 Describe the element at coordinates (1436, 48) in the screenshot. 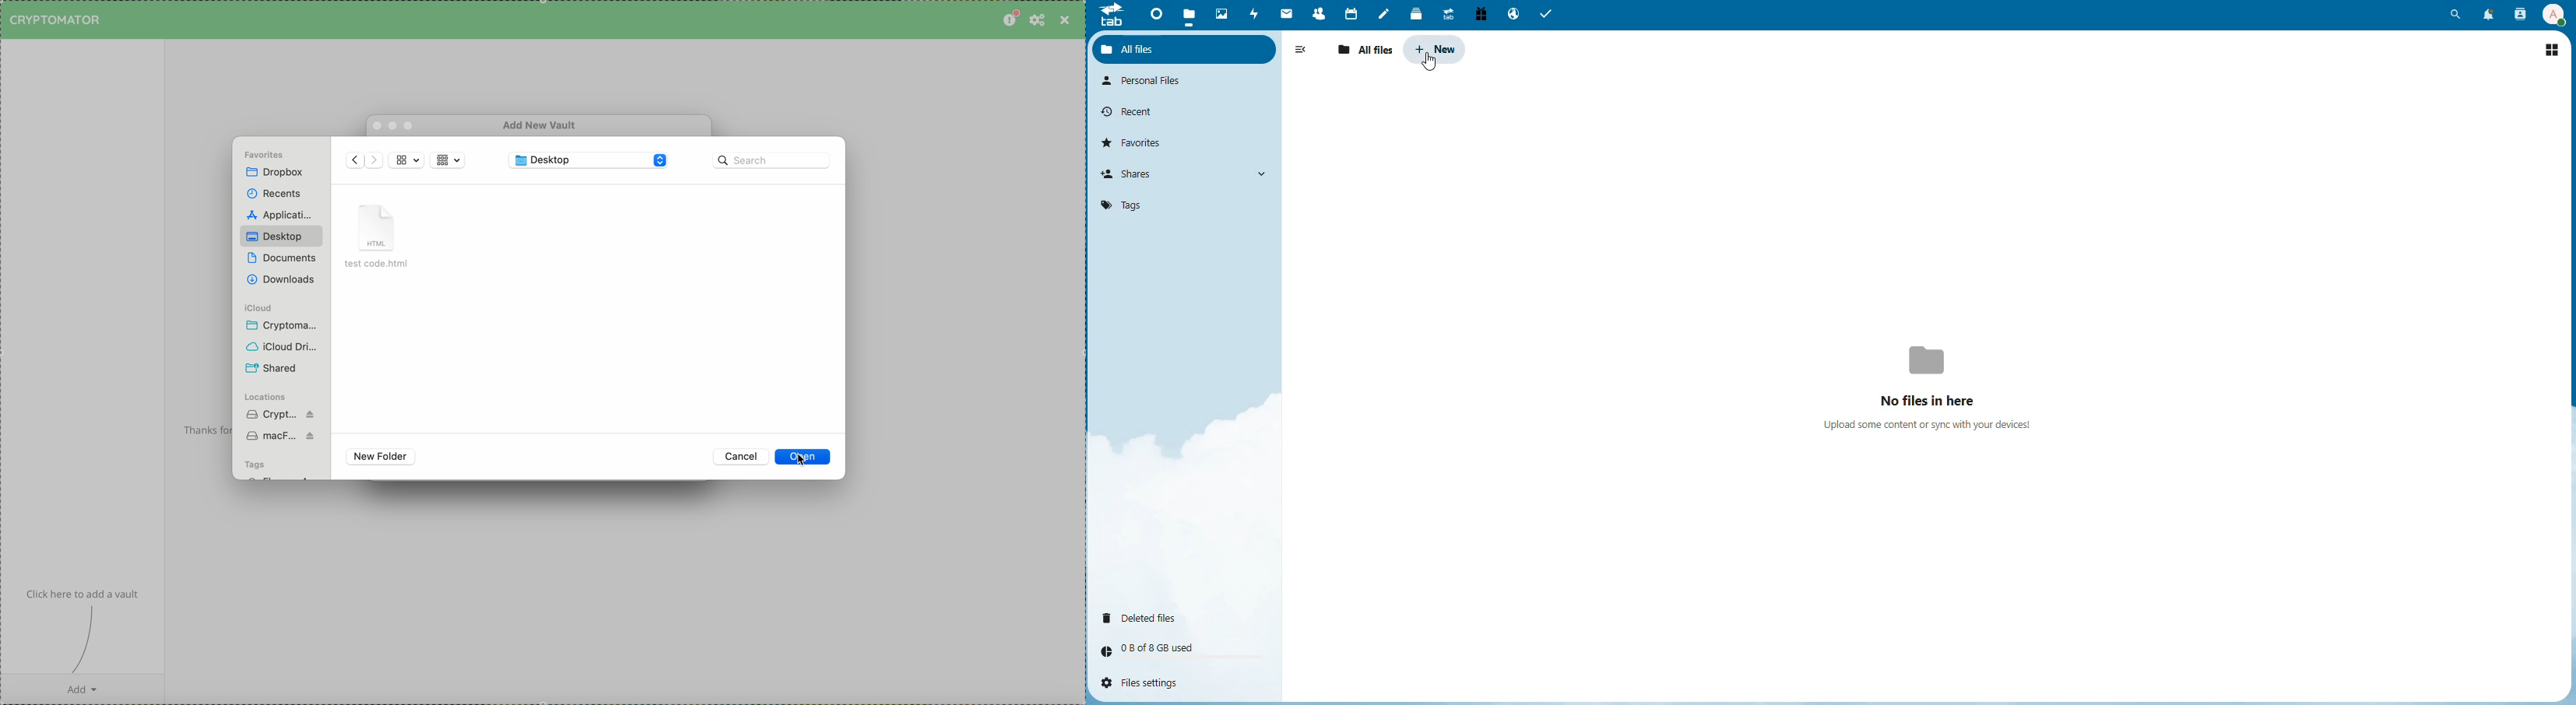

I see `New` at that location.